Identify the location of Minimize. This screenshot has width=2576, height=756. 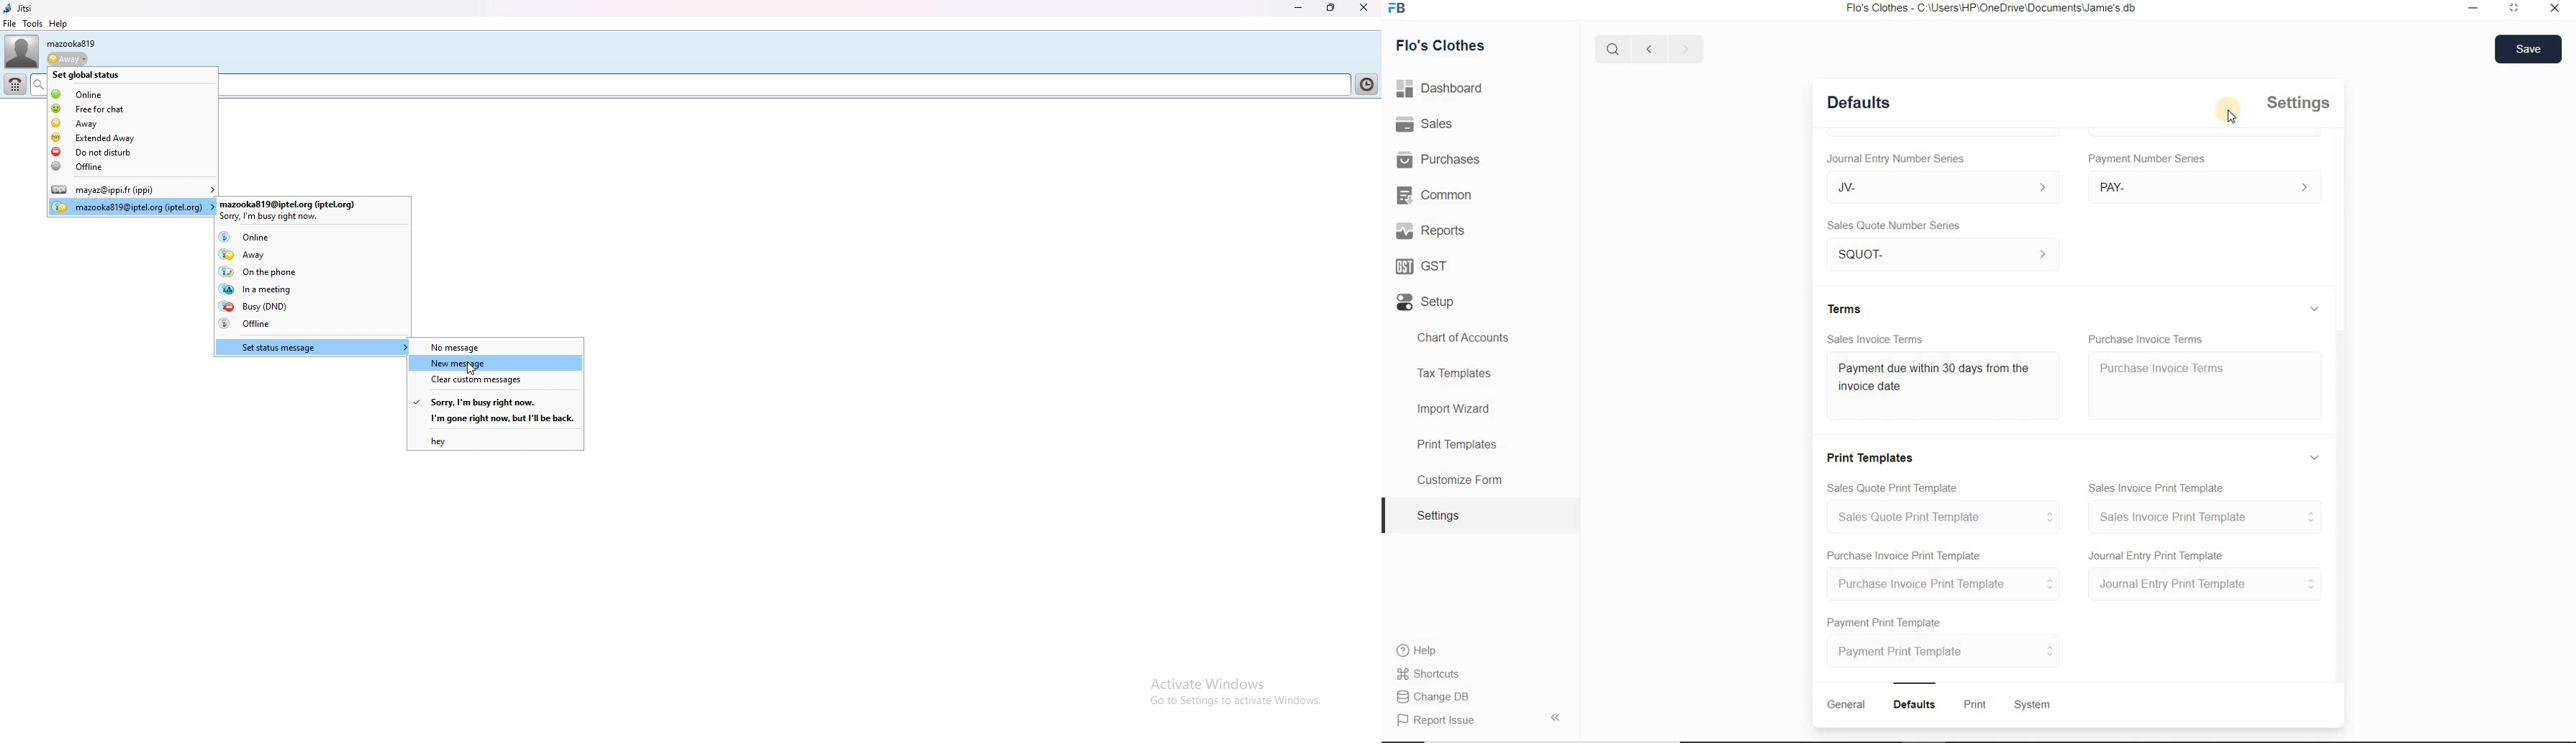
(2474, 8).